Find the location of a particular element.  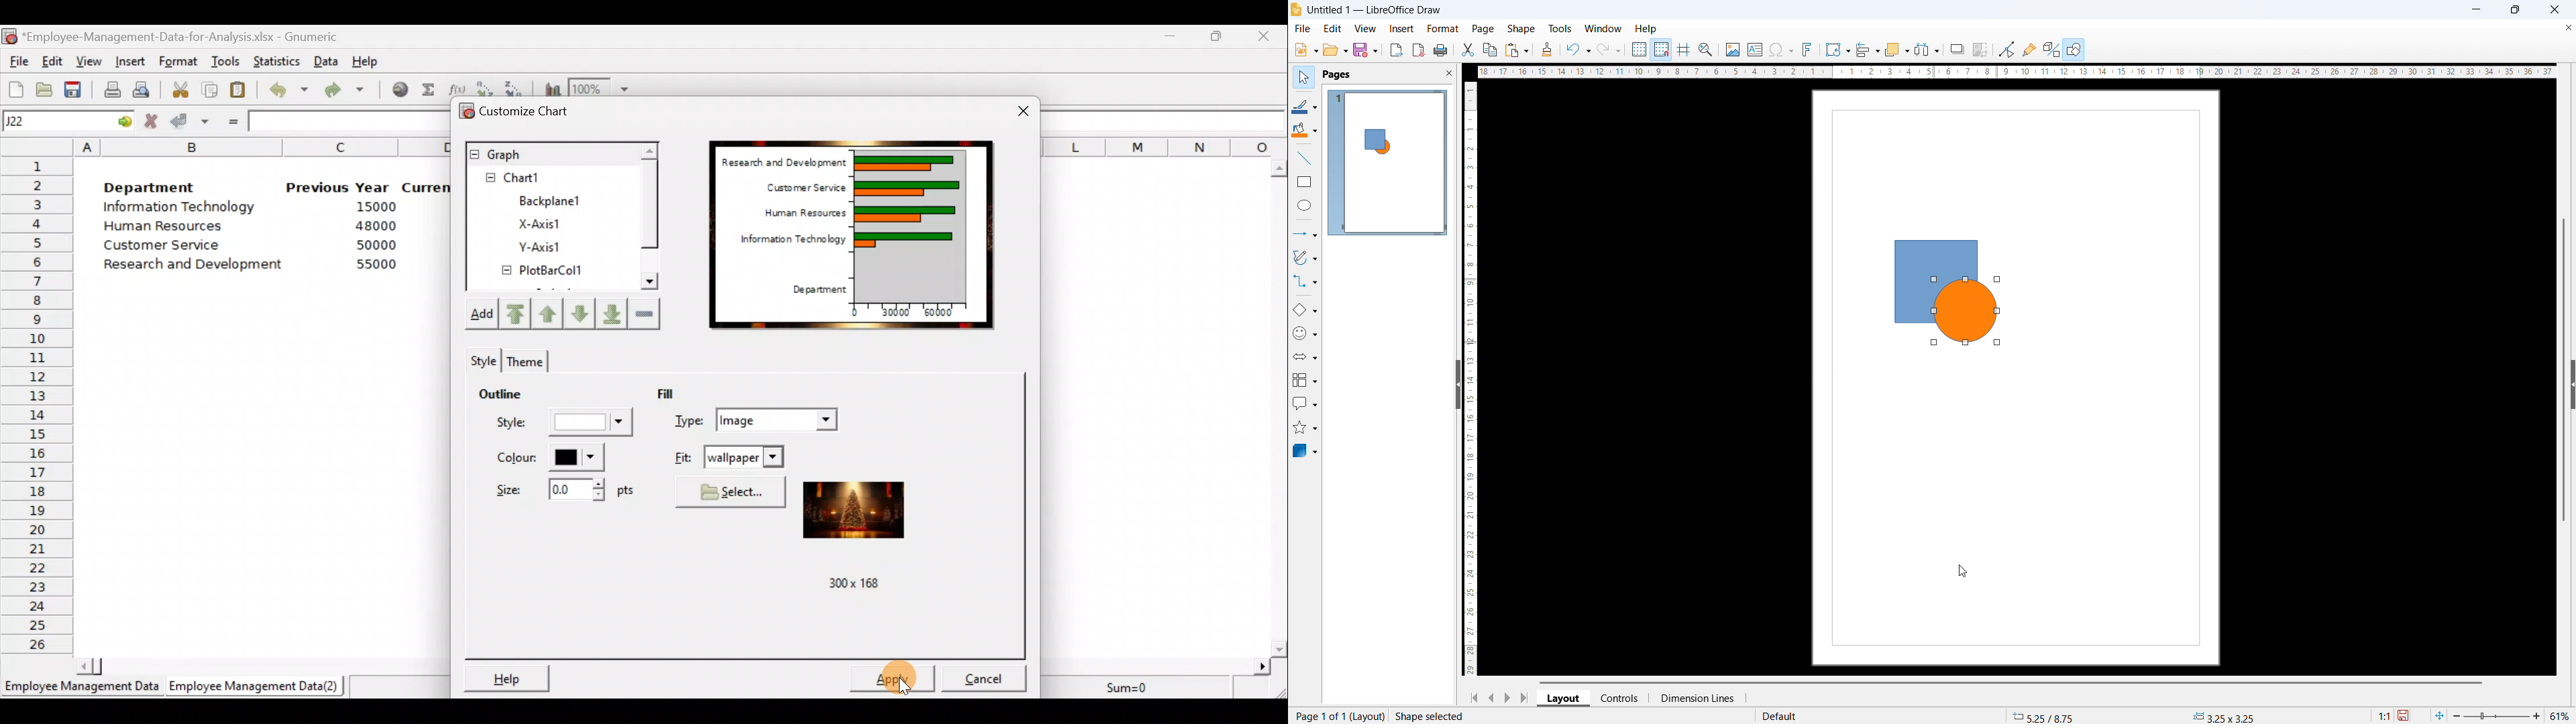

Format is located at coordinates (180, 60).